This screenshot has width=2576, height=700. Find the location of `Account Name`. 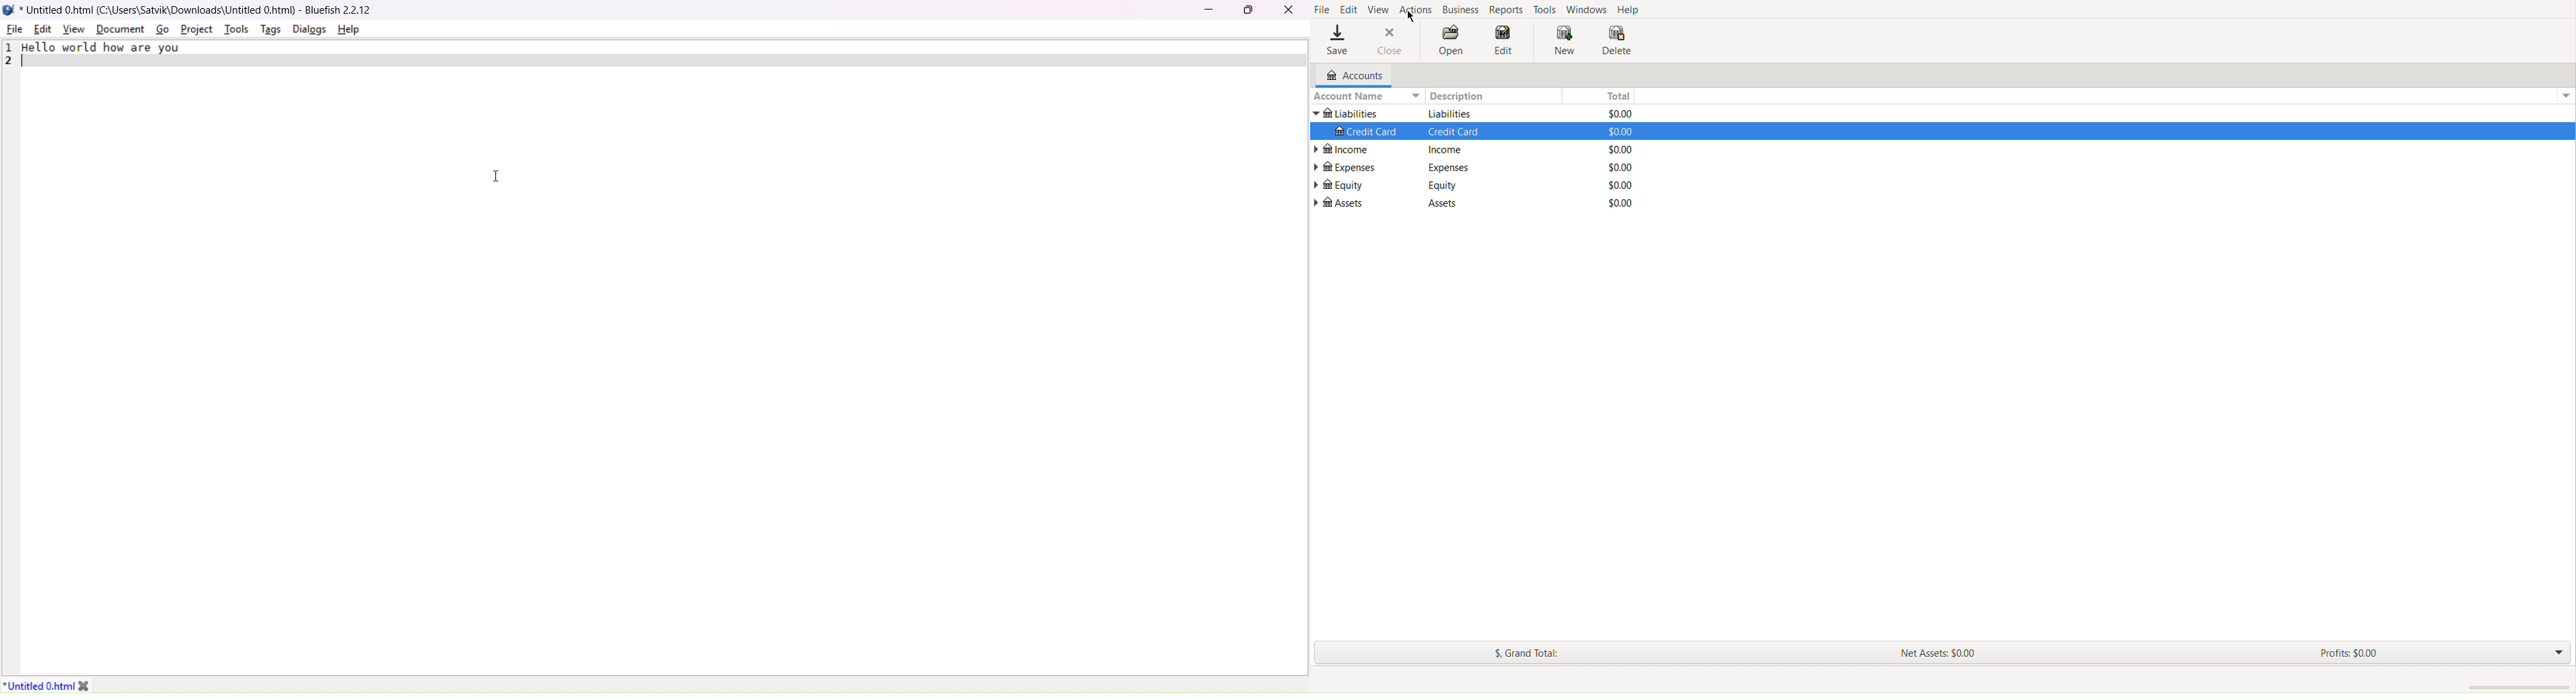

Account Name is located at coordinates (1366, 96).